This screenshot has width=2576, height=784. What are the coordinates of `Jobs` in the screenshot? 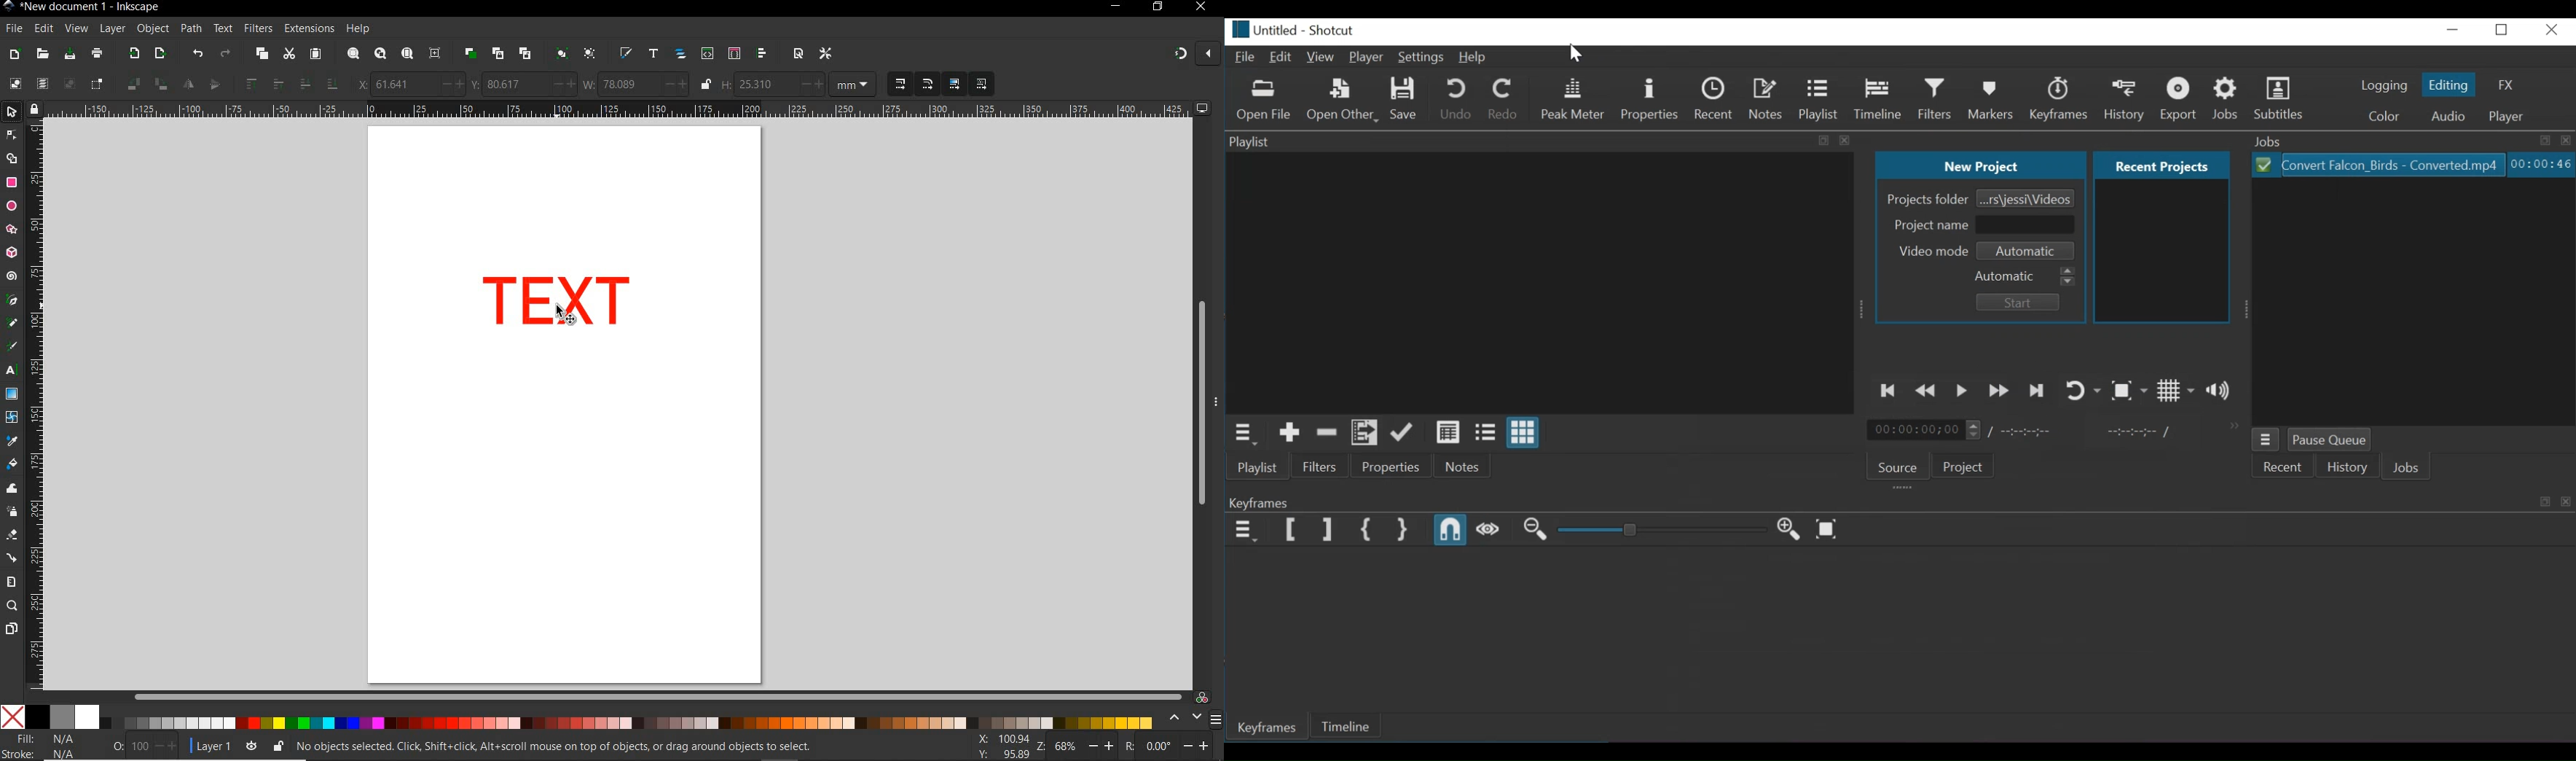 It's located at (2227, 98).